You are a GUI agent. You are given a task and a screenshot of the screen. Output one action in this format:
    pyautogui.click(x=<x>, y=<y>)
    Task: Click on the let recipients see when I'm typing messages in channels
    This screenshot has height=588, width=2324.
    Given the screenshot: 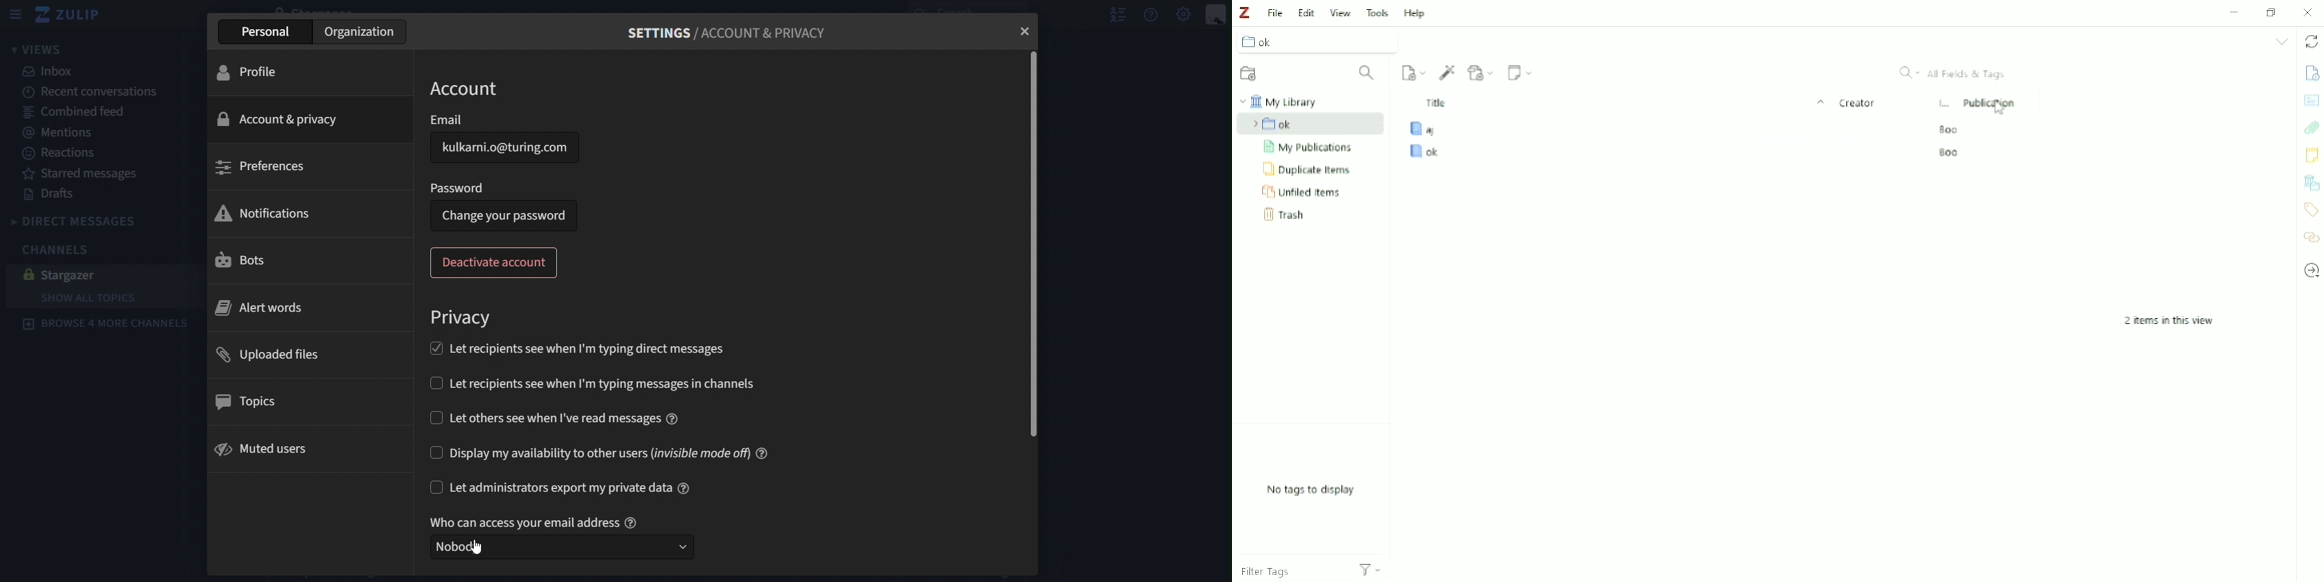 What is the action you would take?
    pyautogui.click(x=594, y=382)
    